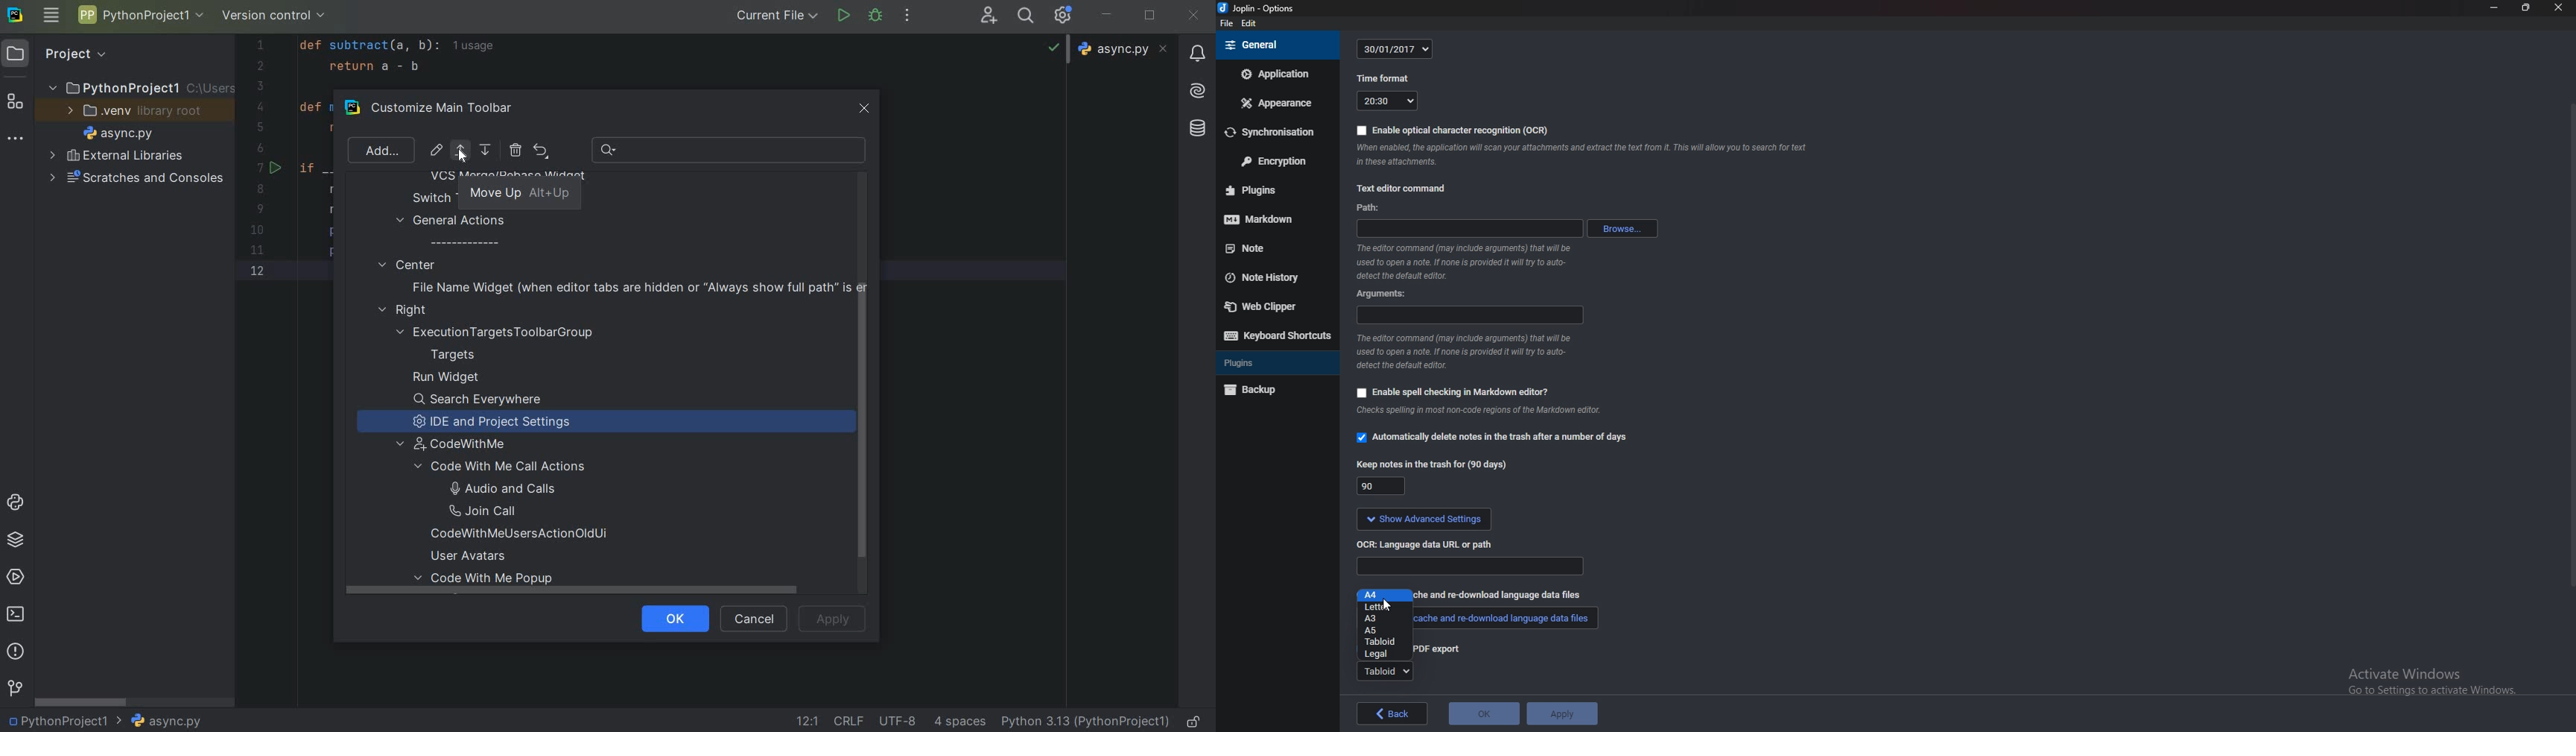 This screenshot has height=756, width=2576. What do you see at coordinates (1382, 608) in the screenshot?
I see `Letter` at bounding box center [1382, 608].